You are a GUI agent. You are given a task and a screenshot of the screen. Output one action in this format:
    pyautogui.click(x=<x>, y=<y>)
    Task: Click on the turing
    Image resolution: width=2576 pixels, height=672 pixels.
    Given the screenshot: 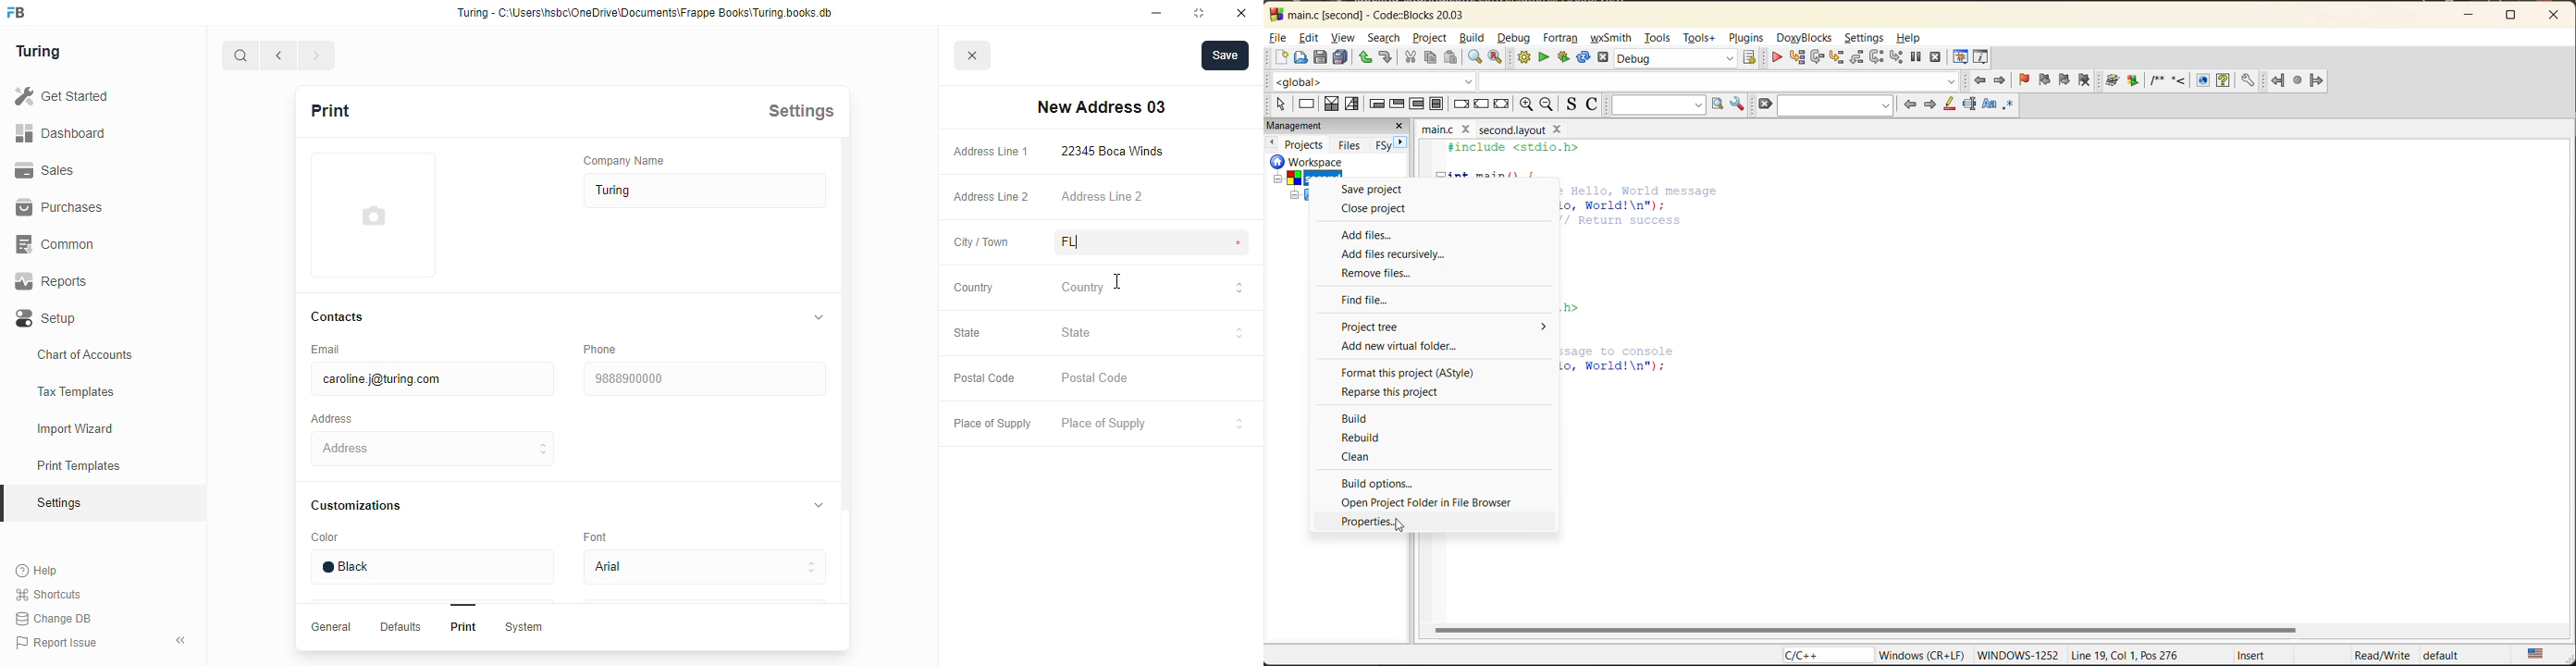 What is the action you would take?
    pyautogui.click(x=706, y=191)
    